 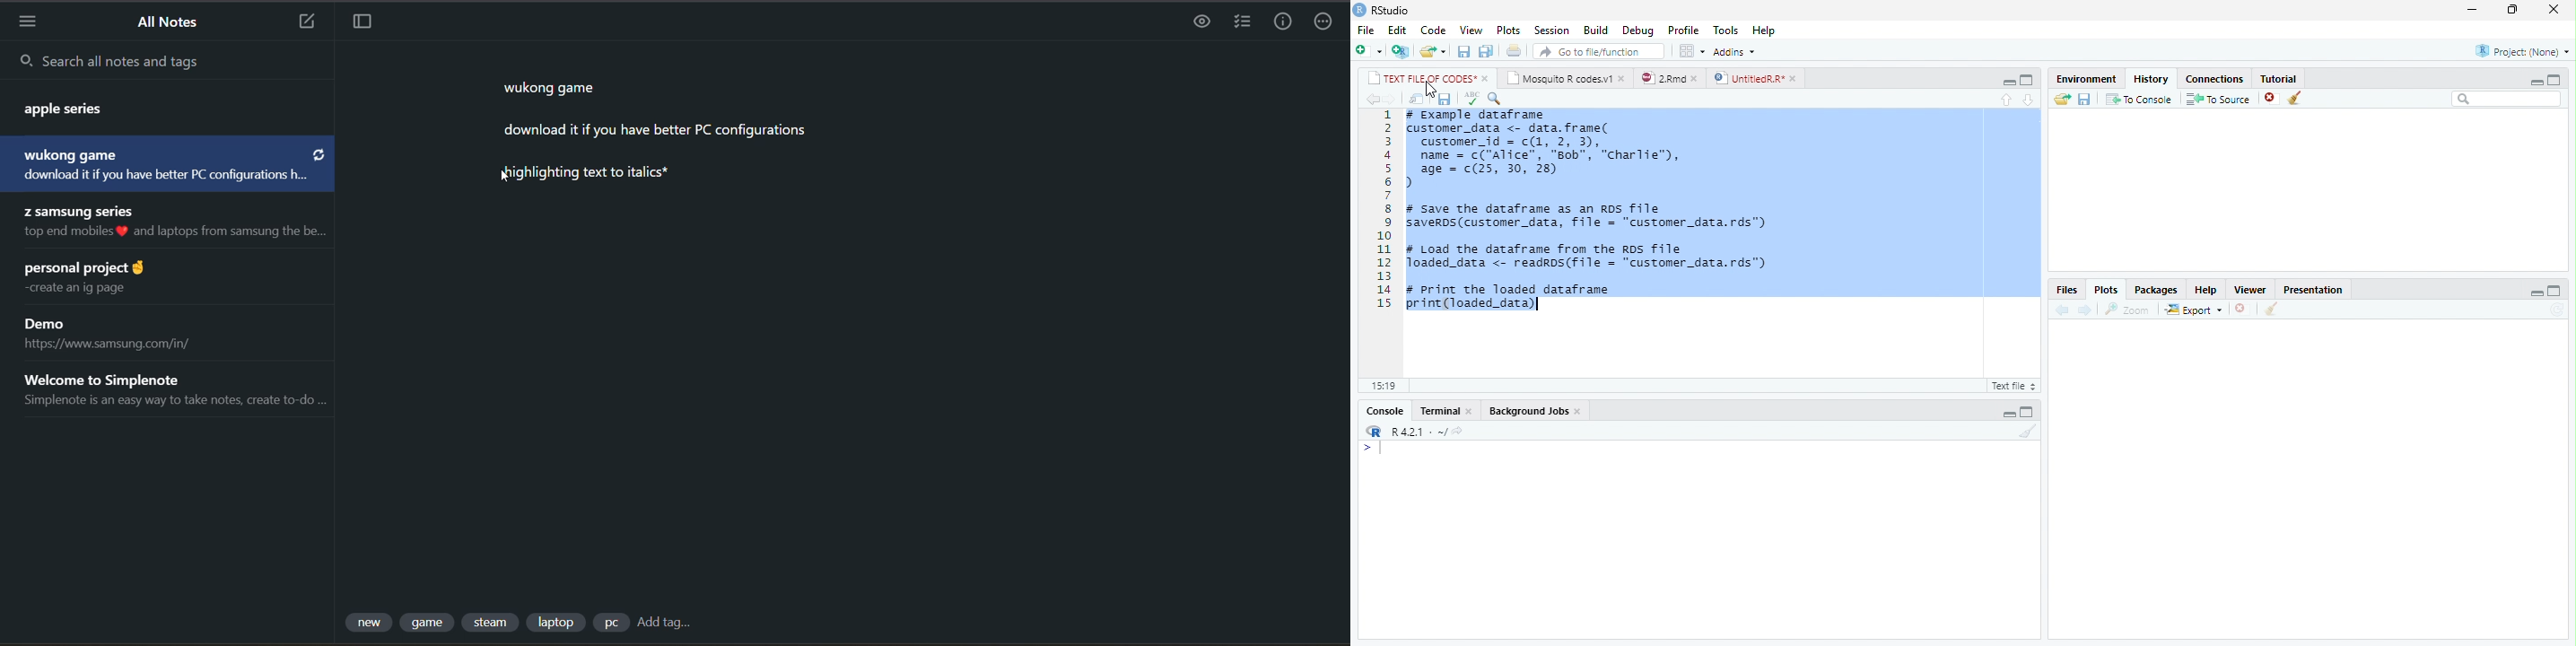 What do you see at coordinates (2554, 290) in the screenshot?
I see `maximize` at bounding box center [2554, 290].